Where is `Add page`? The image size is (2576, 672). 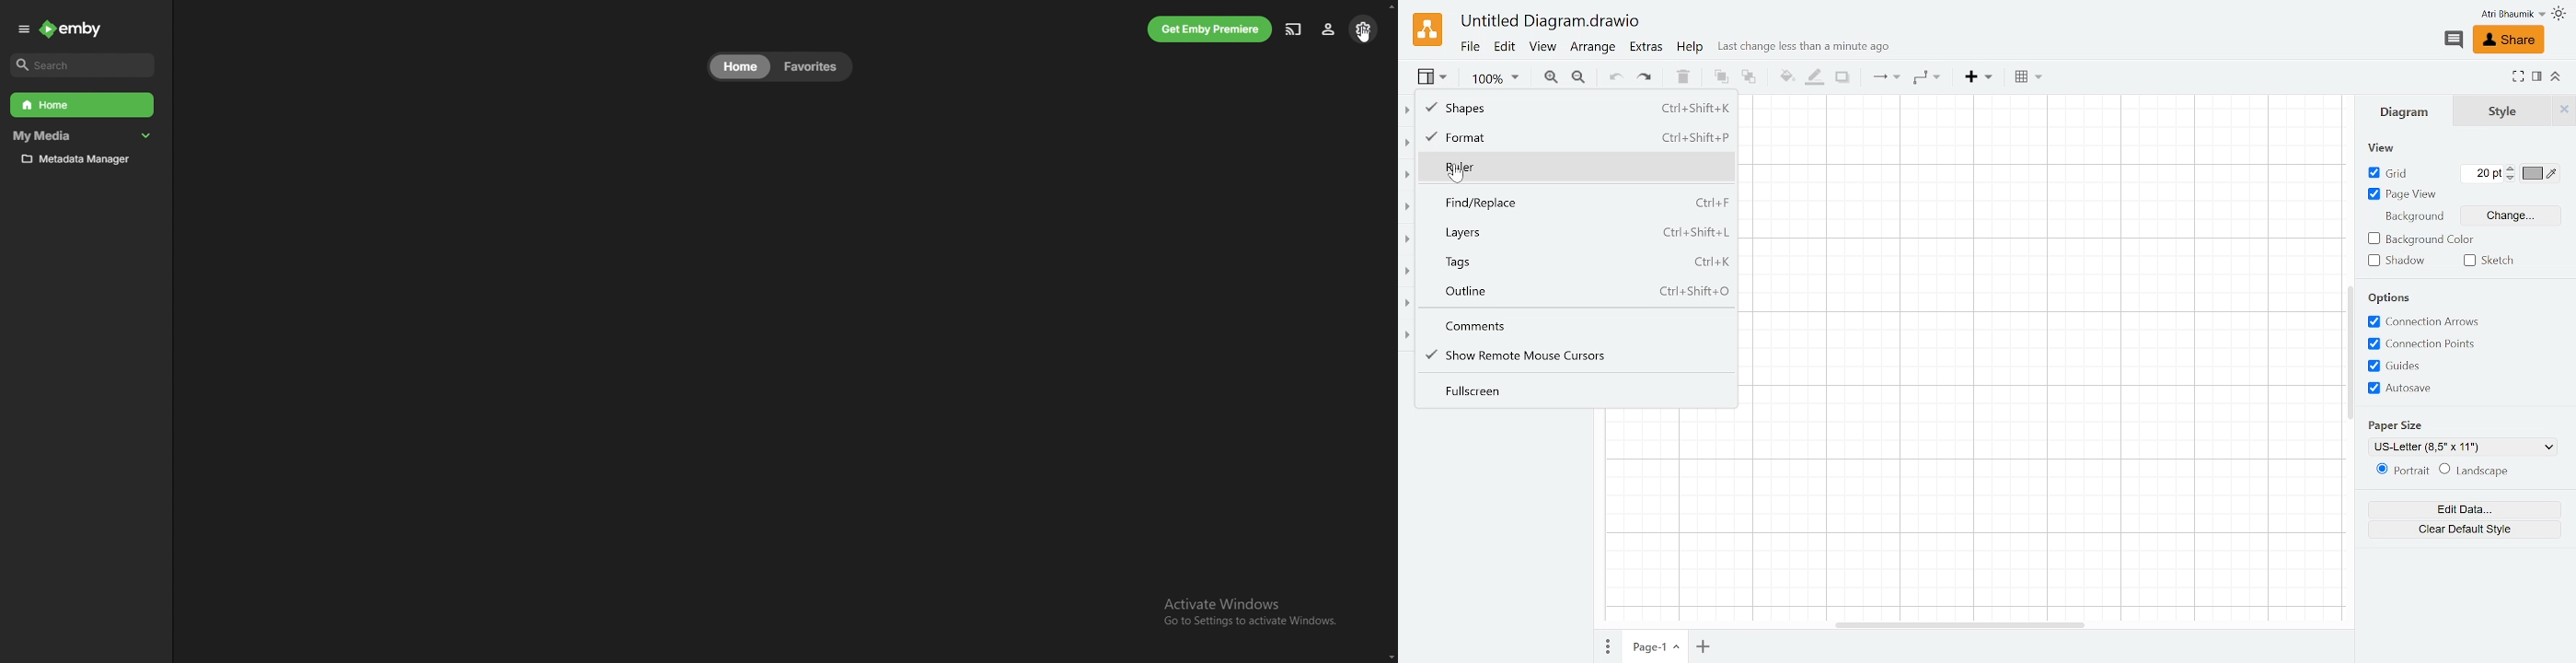
Add page is located at coordinates (1706, 646).